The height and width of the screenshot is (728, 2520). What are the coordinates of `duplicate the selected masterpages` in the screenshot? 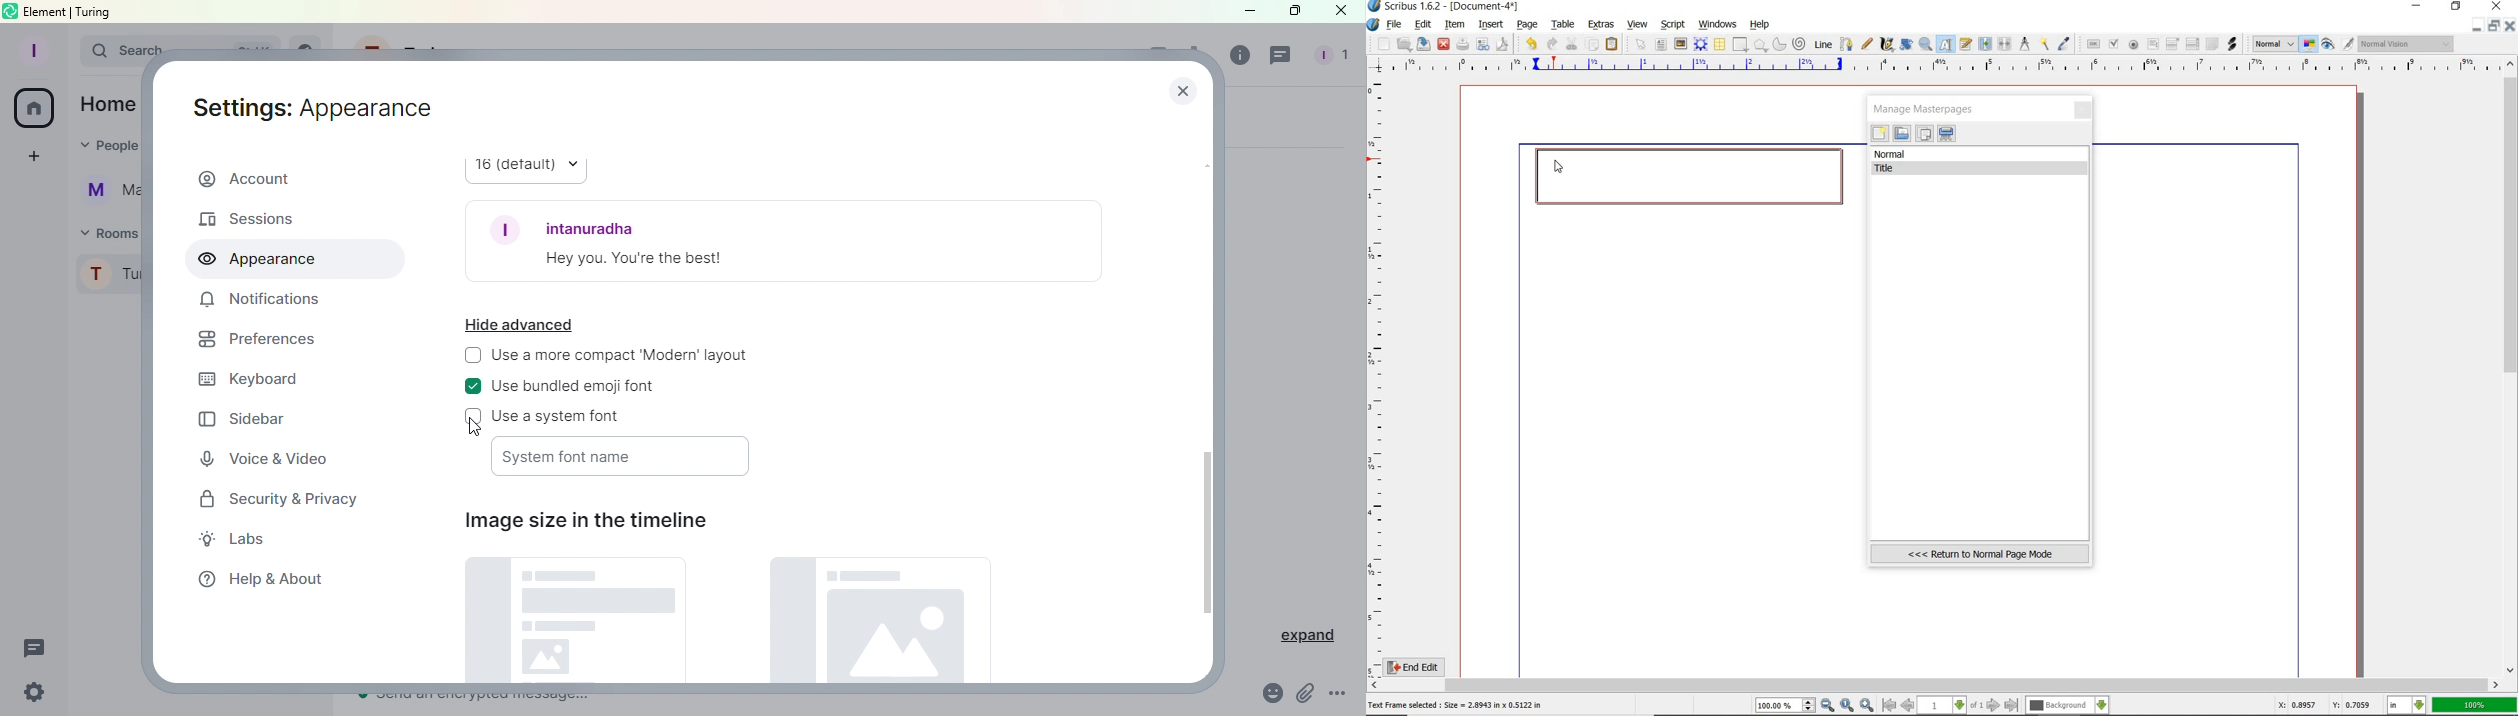 It's located at (1924, 135).